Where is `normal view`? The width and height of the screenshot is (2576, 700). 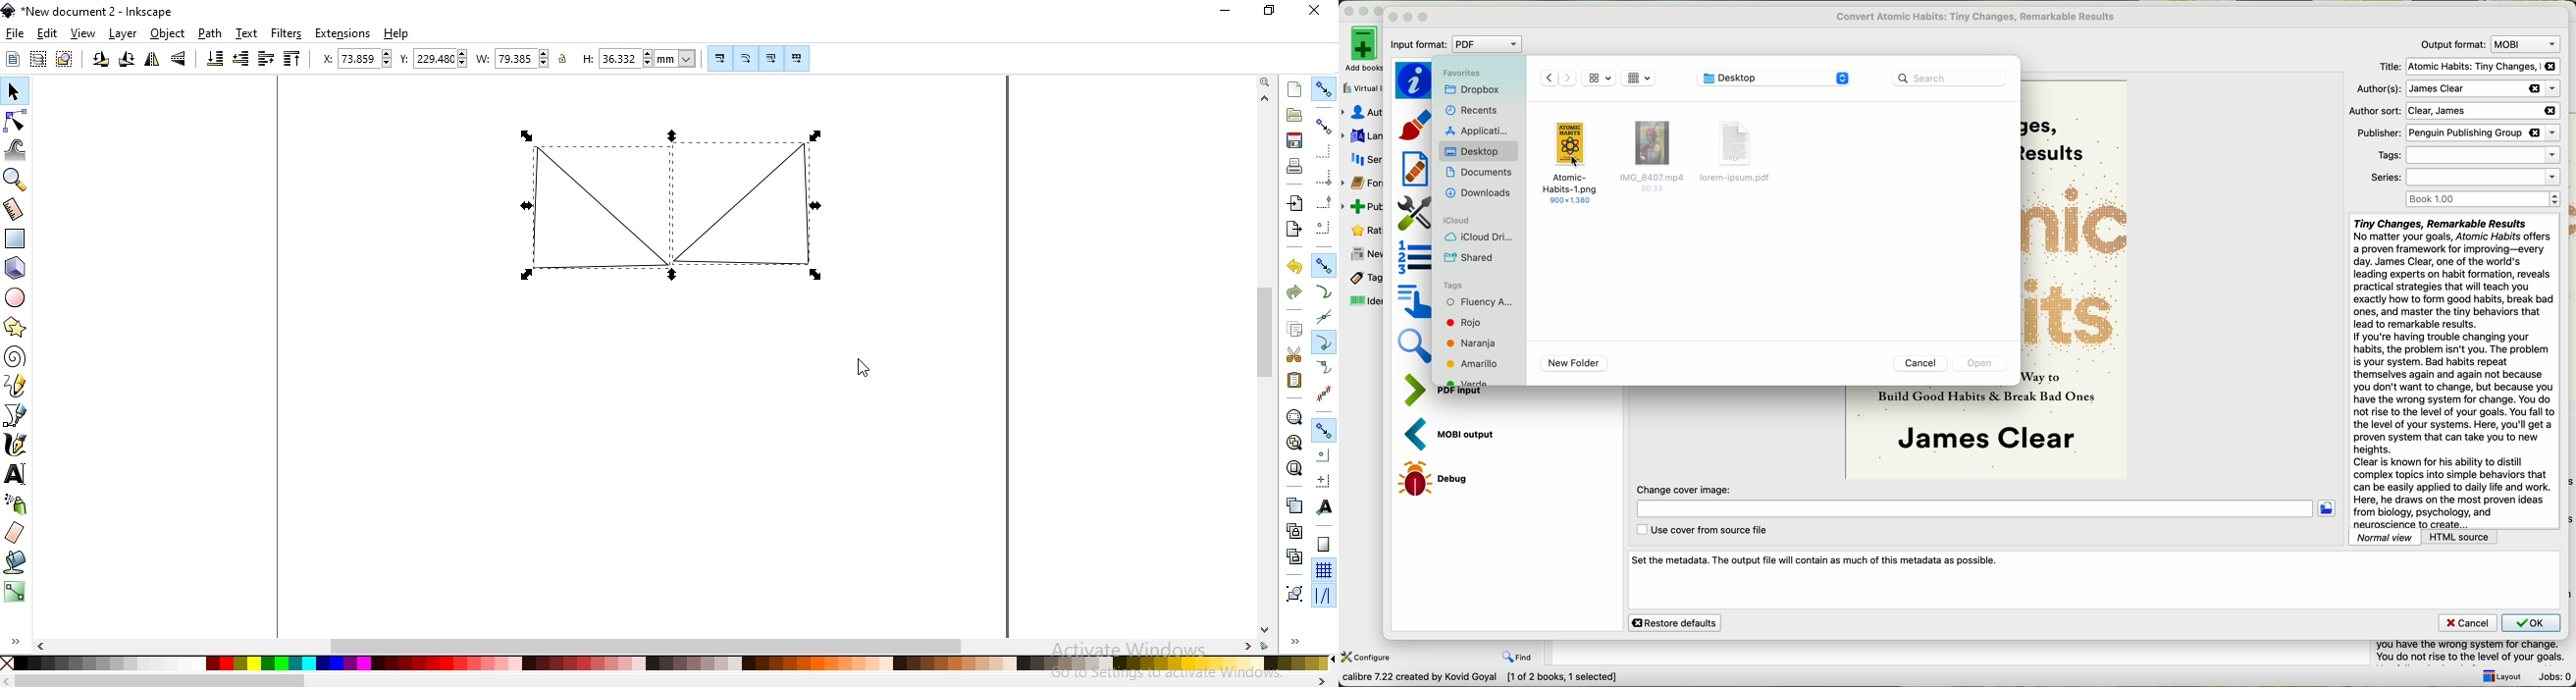
normal view is located at coordinates (2386, 537).